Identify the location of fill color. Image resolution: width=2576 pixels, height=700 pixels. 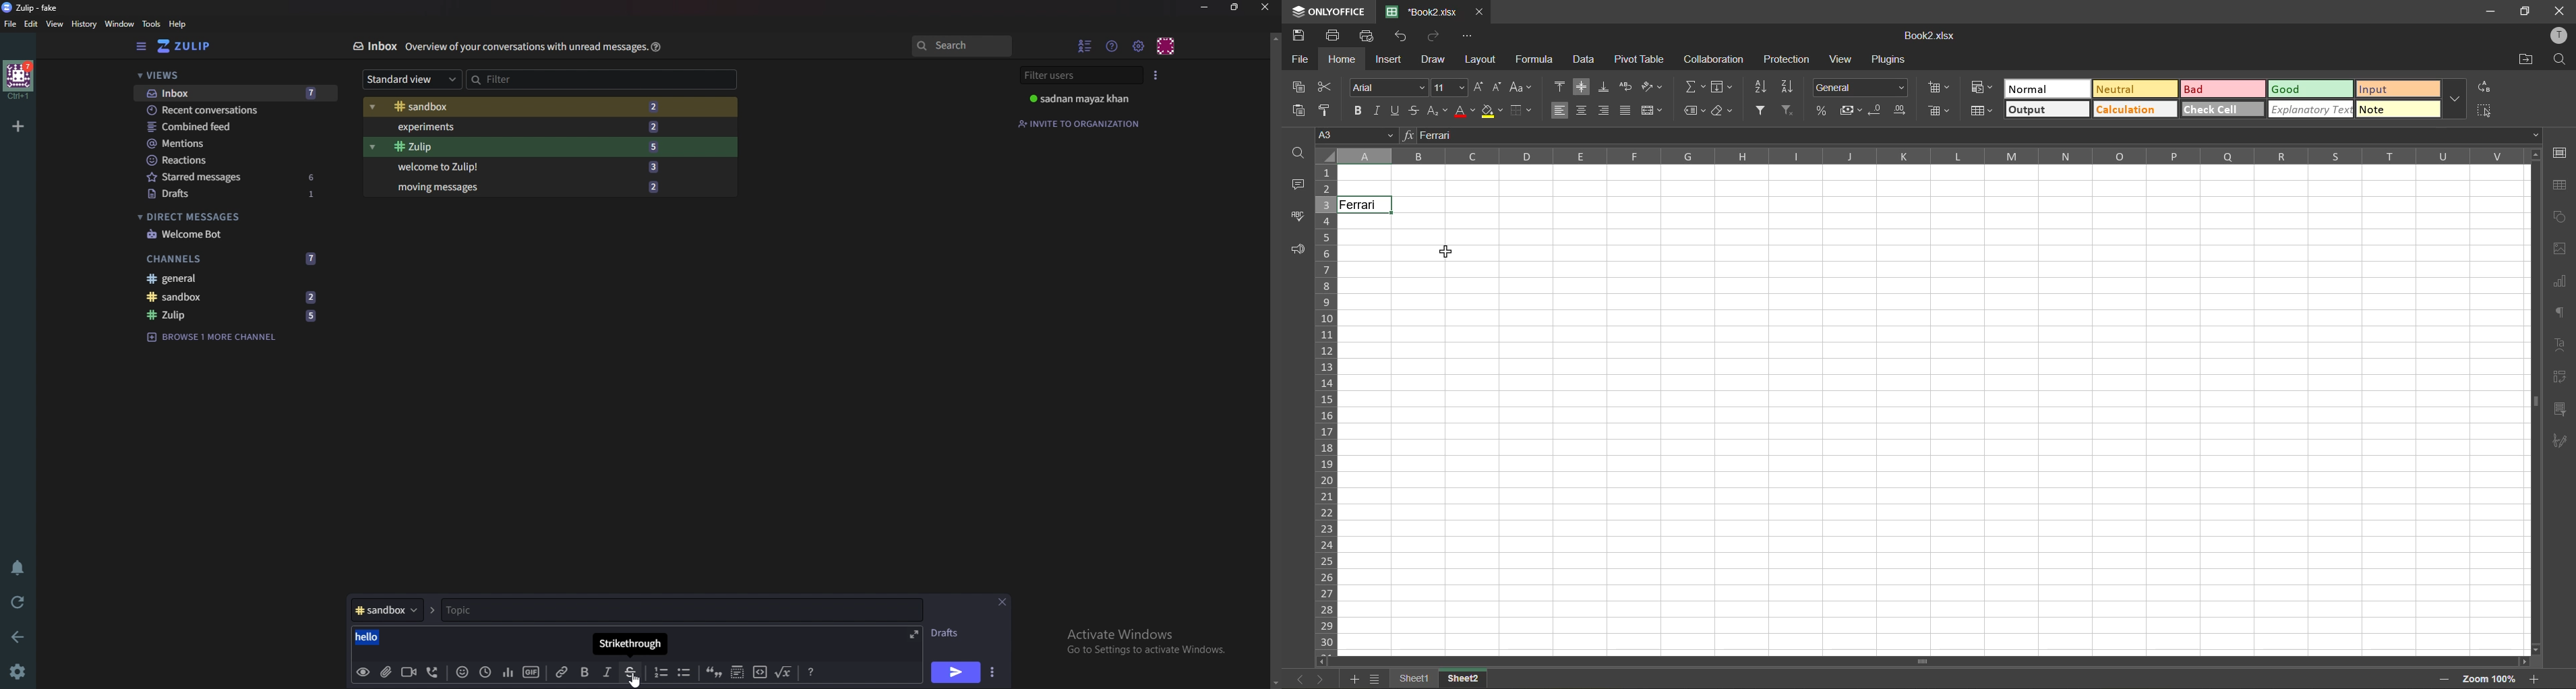
(1489, 111).